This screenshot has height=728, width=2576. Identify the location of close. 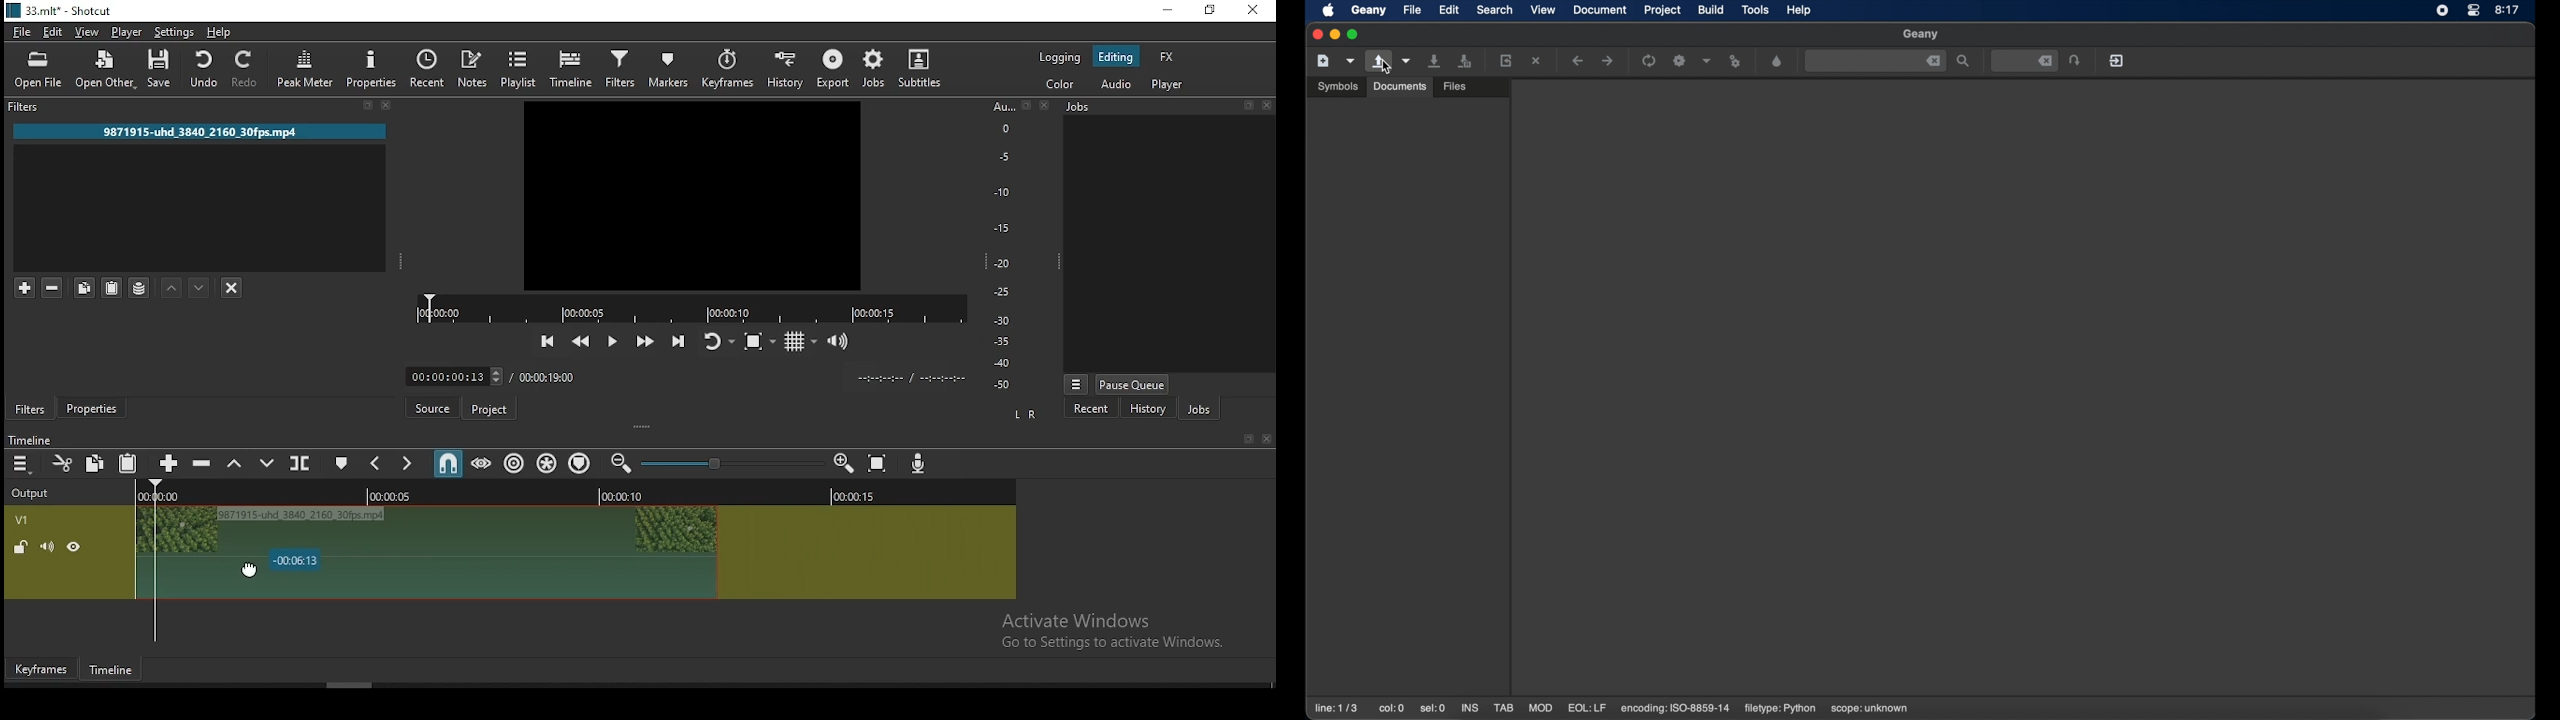
(1044, 107).